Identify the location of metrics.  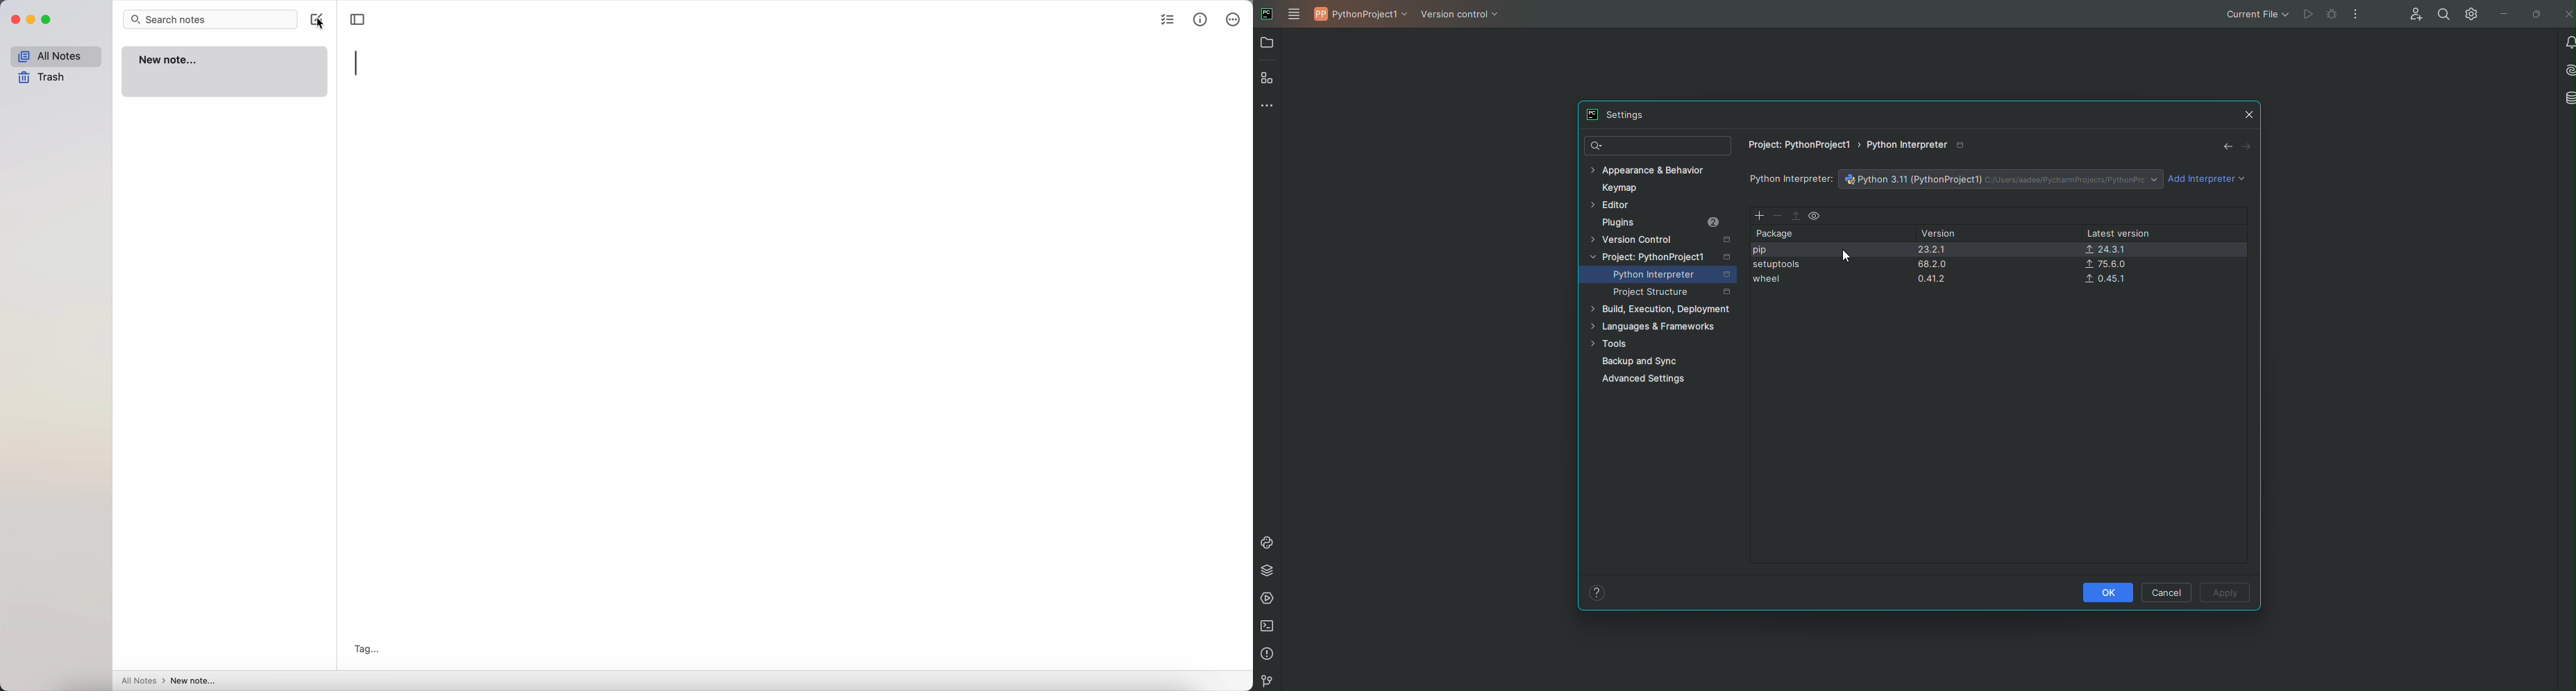
(1201, 21).